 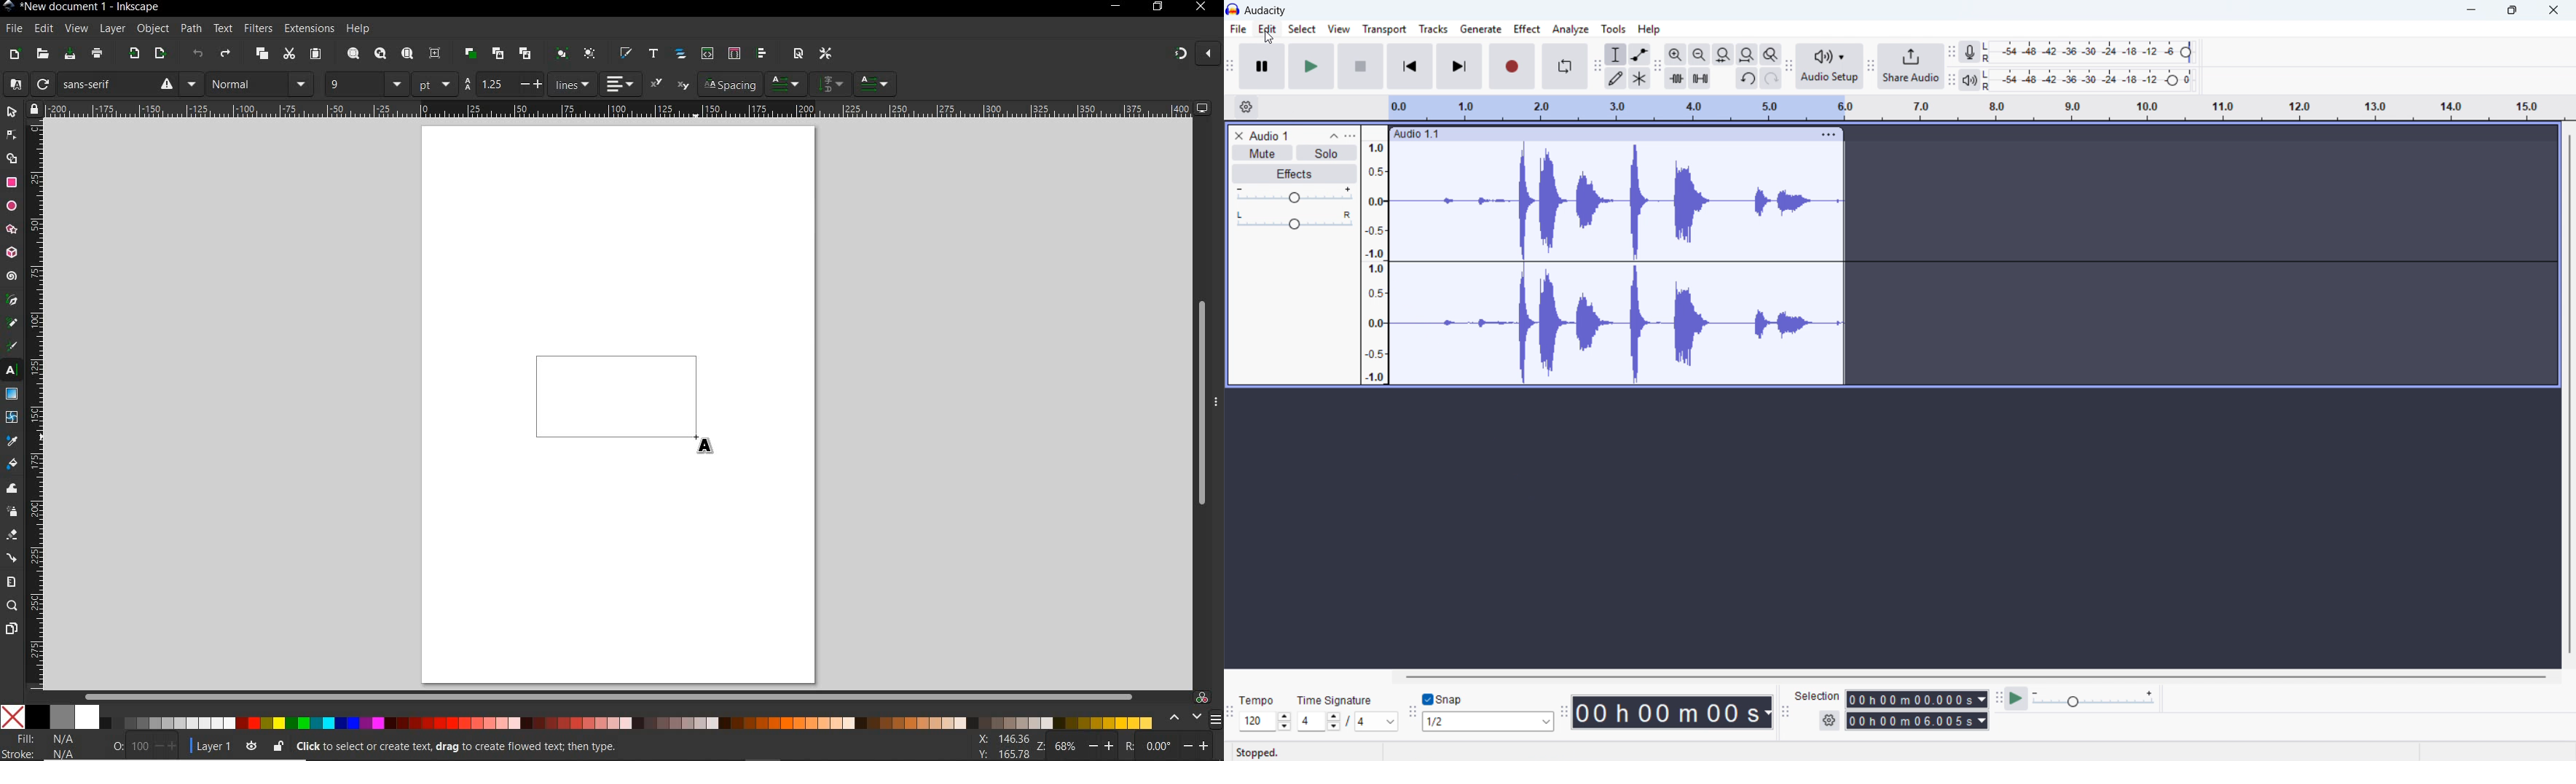 What do you see at coordinates (1200, 405) in the screenshot?
I see `scrollbar` at bounding box center [1200, 405].